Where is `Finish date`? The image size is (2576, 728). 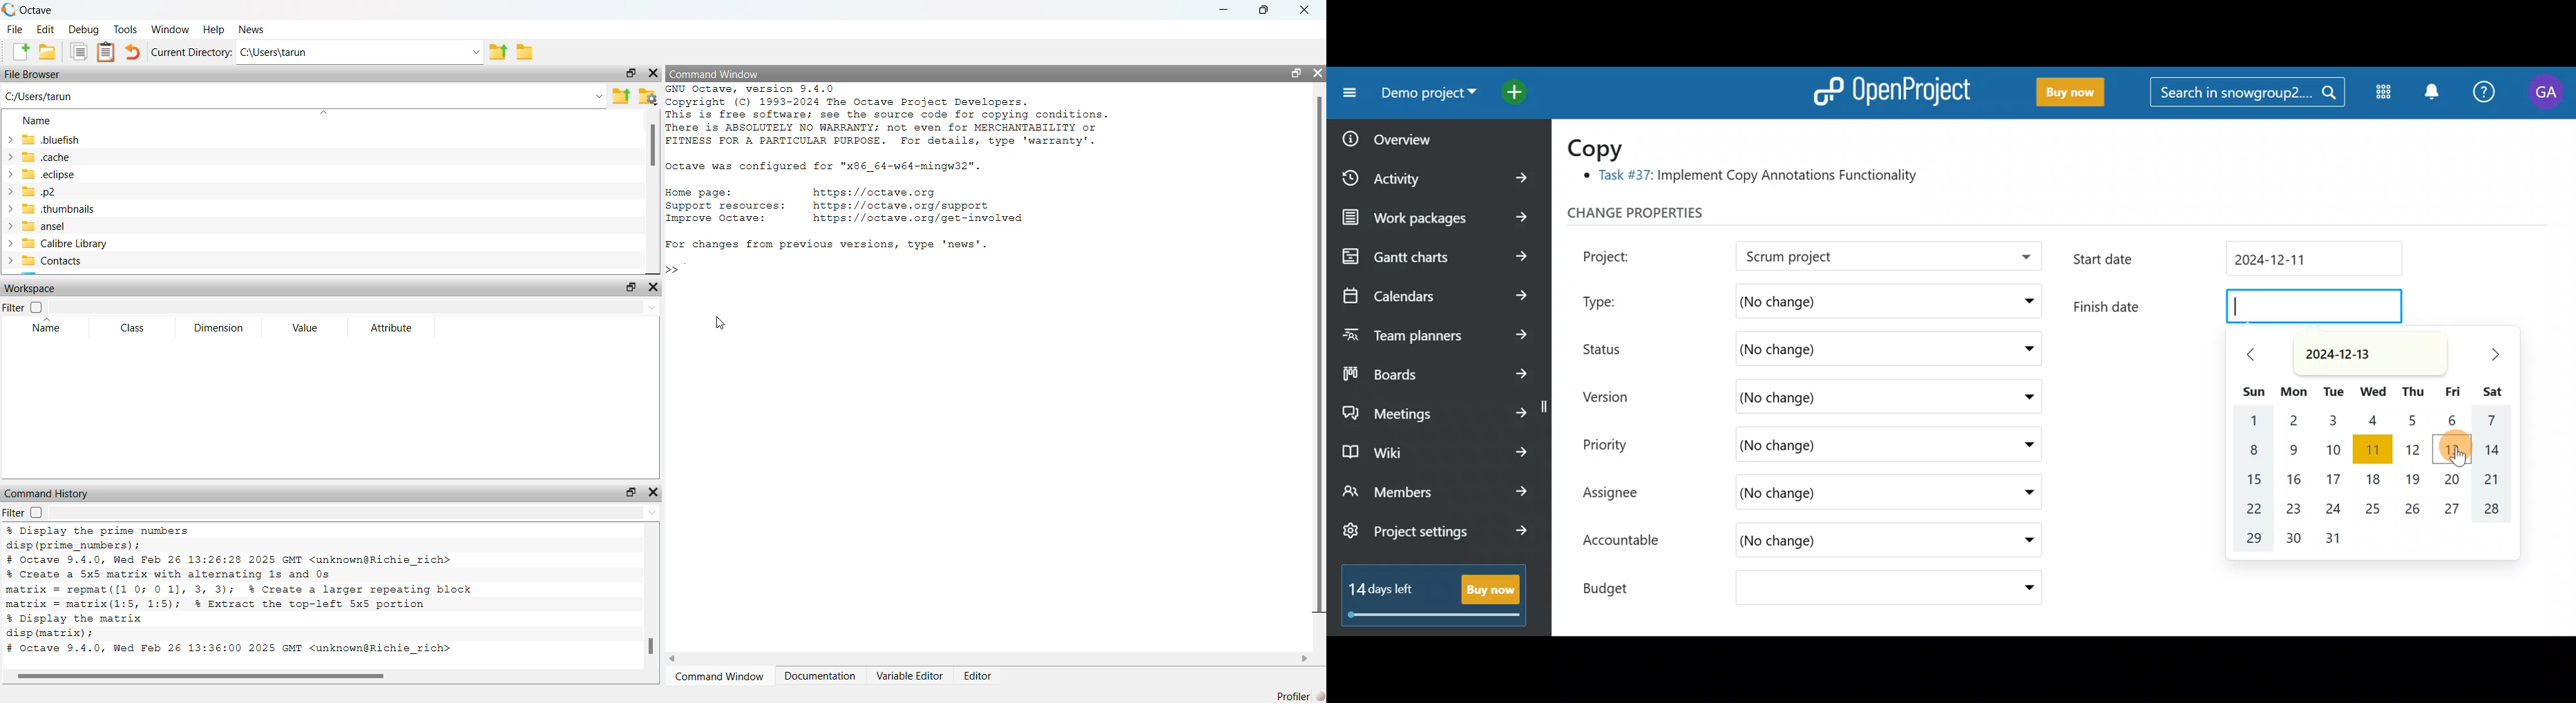
Finish date is located at coordinates (2237, 307).